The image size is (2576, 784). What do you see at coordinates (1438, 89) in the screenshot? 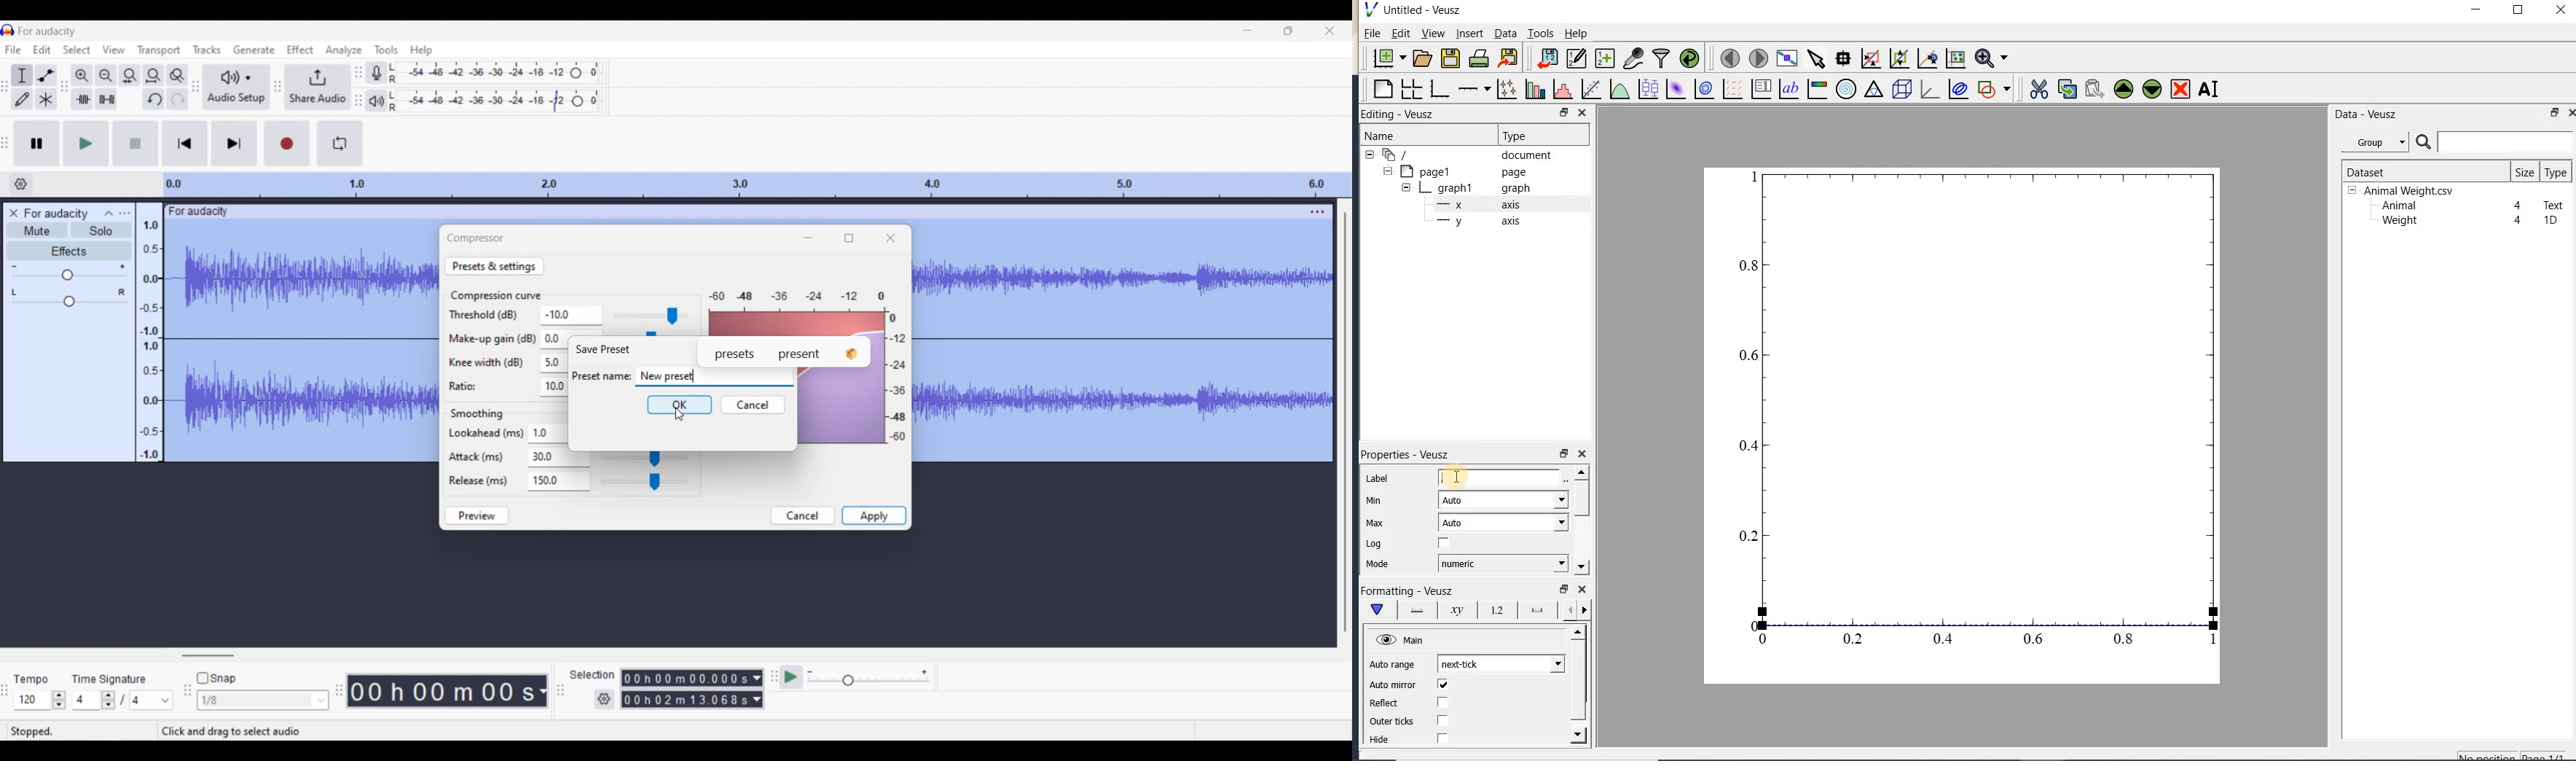
I see `base graph` at bounding box center [1438, 89].